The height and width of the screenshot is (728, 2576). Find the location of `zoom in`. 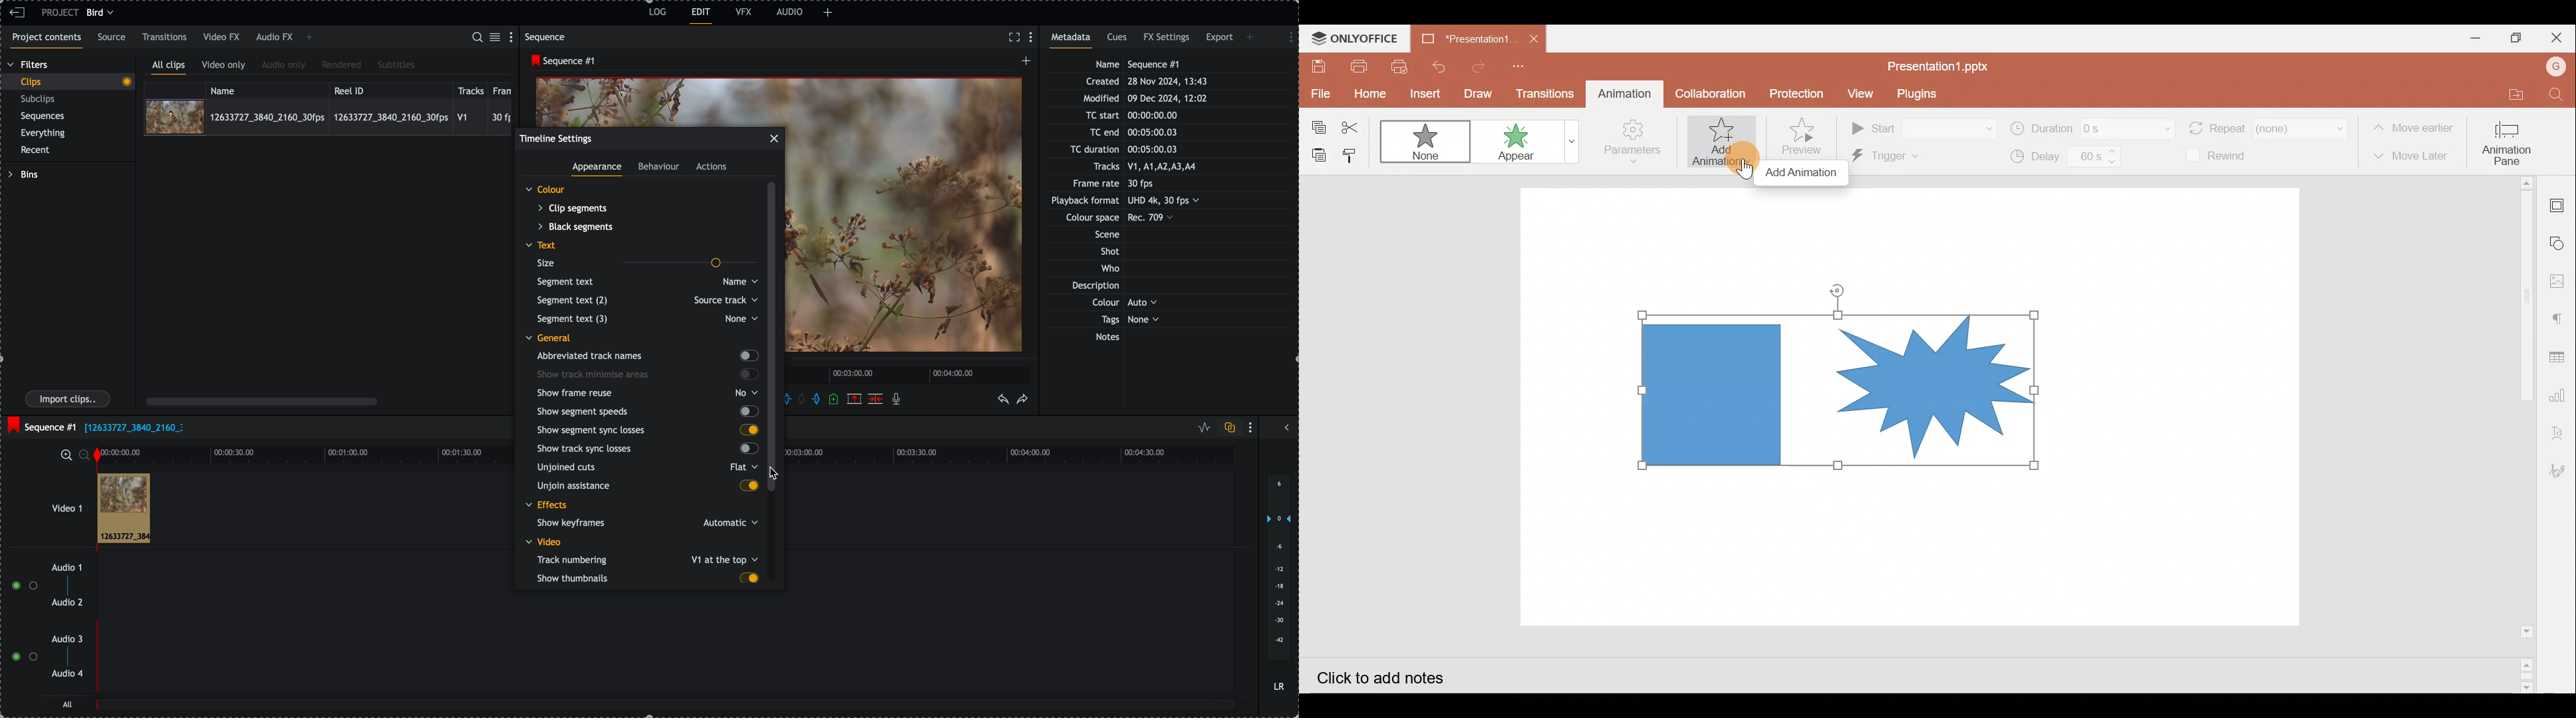

zoom in is located at coordinates (65, 454).